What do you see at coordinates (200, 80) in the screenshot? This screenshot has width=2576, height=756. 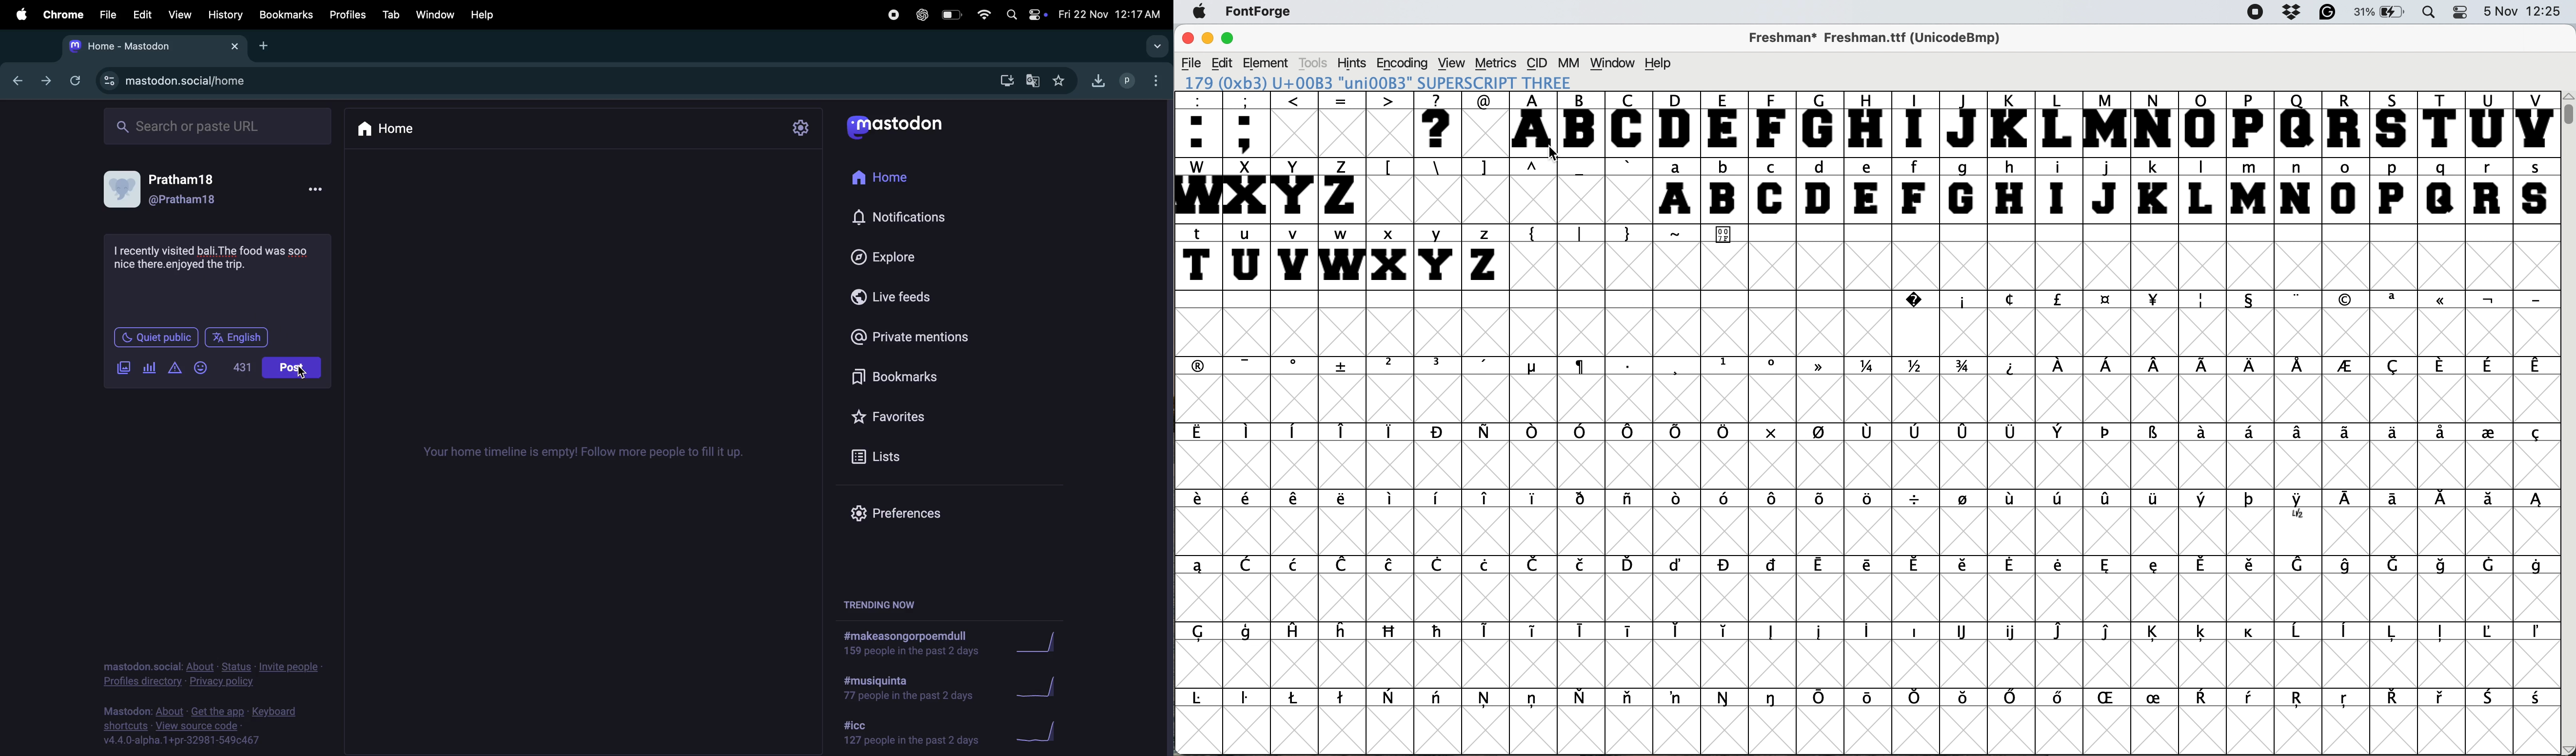 I see `mastodon url` at bounding box center [200, 80].